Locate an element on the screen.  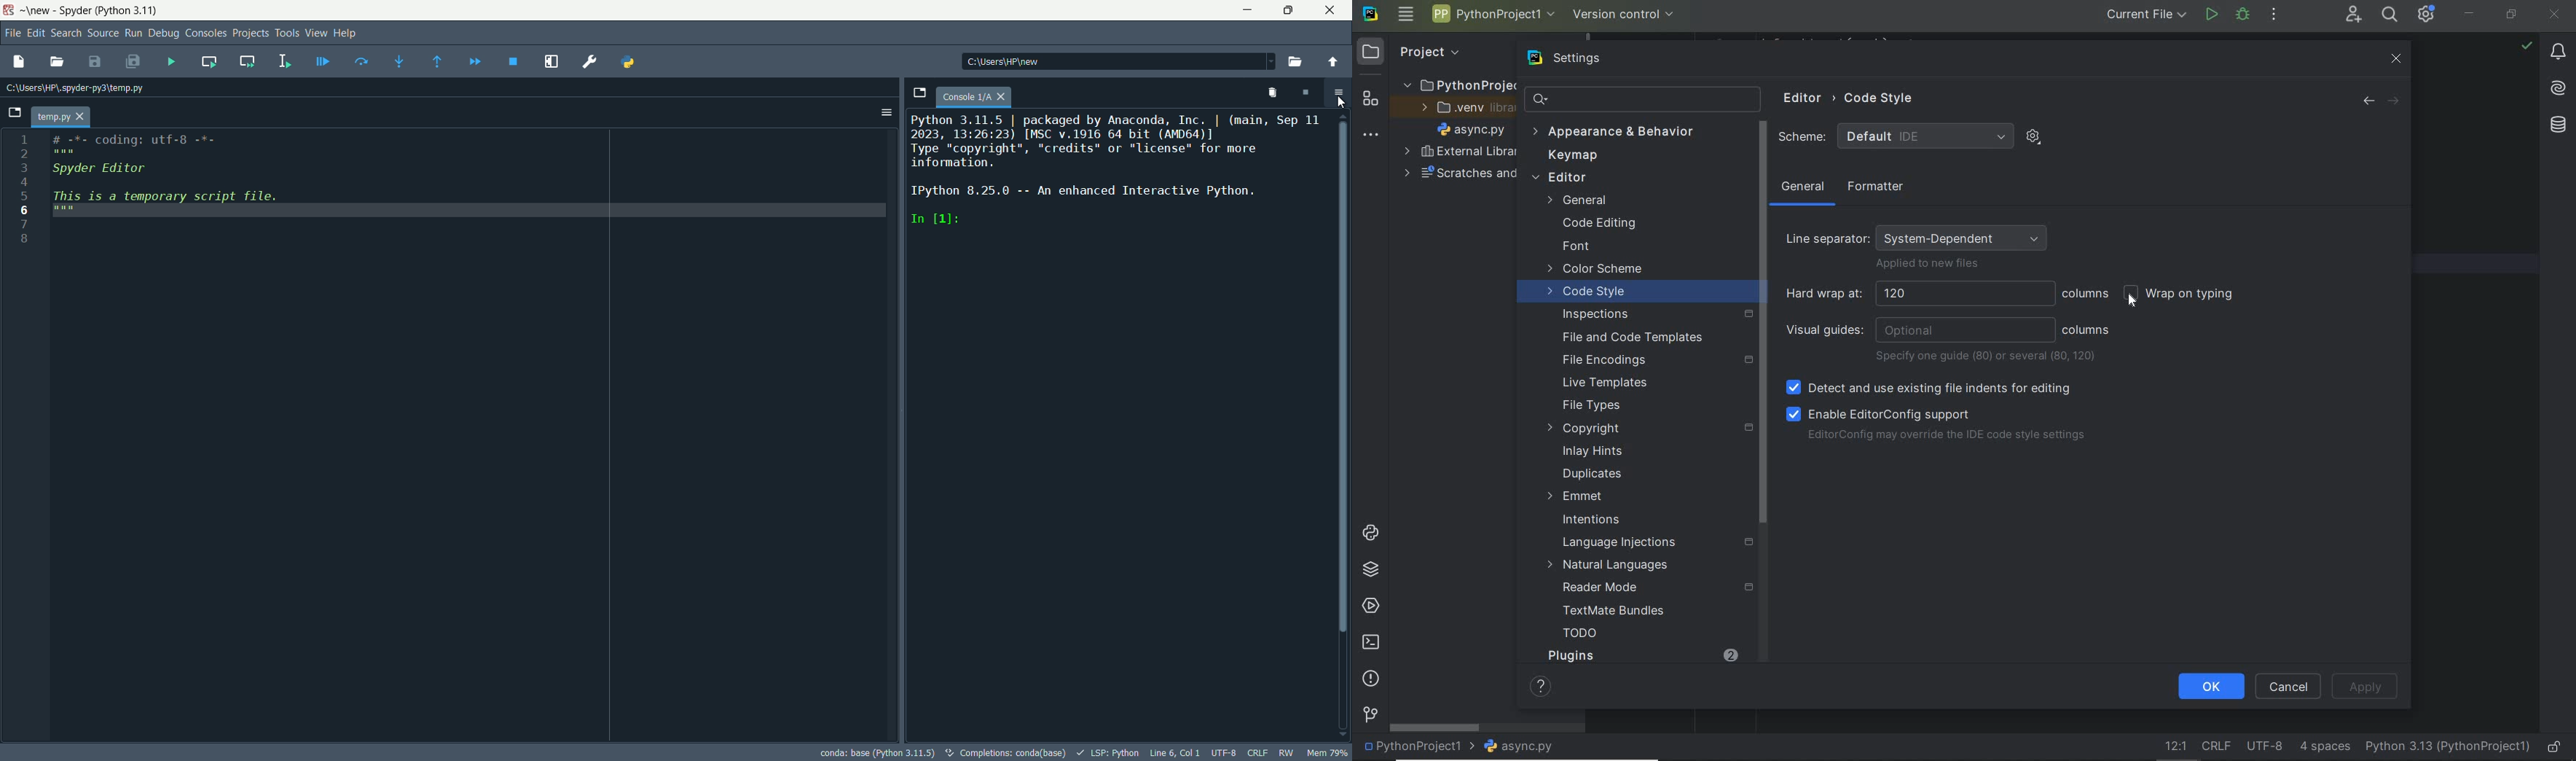
visual guides is located at coordinates (1920, 330).